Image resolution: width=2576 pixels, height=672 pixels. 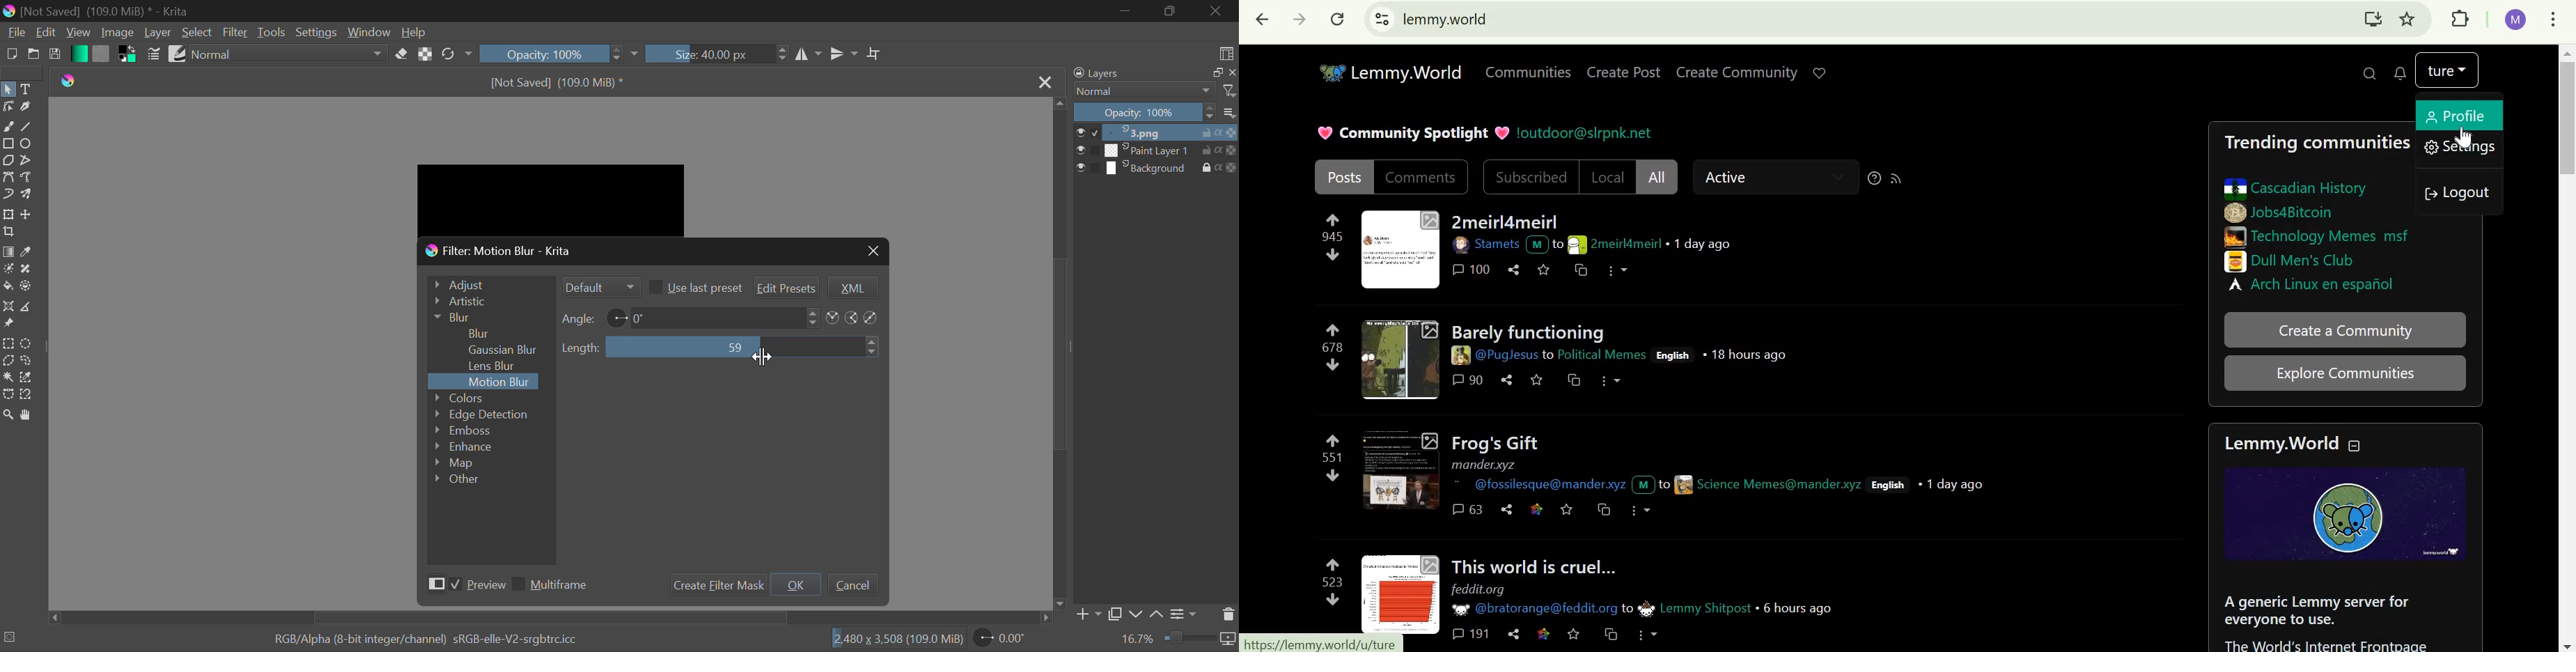 I want to click on [Not Saved] (109.0 MiB) * , so click(x=561, y=81).